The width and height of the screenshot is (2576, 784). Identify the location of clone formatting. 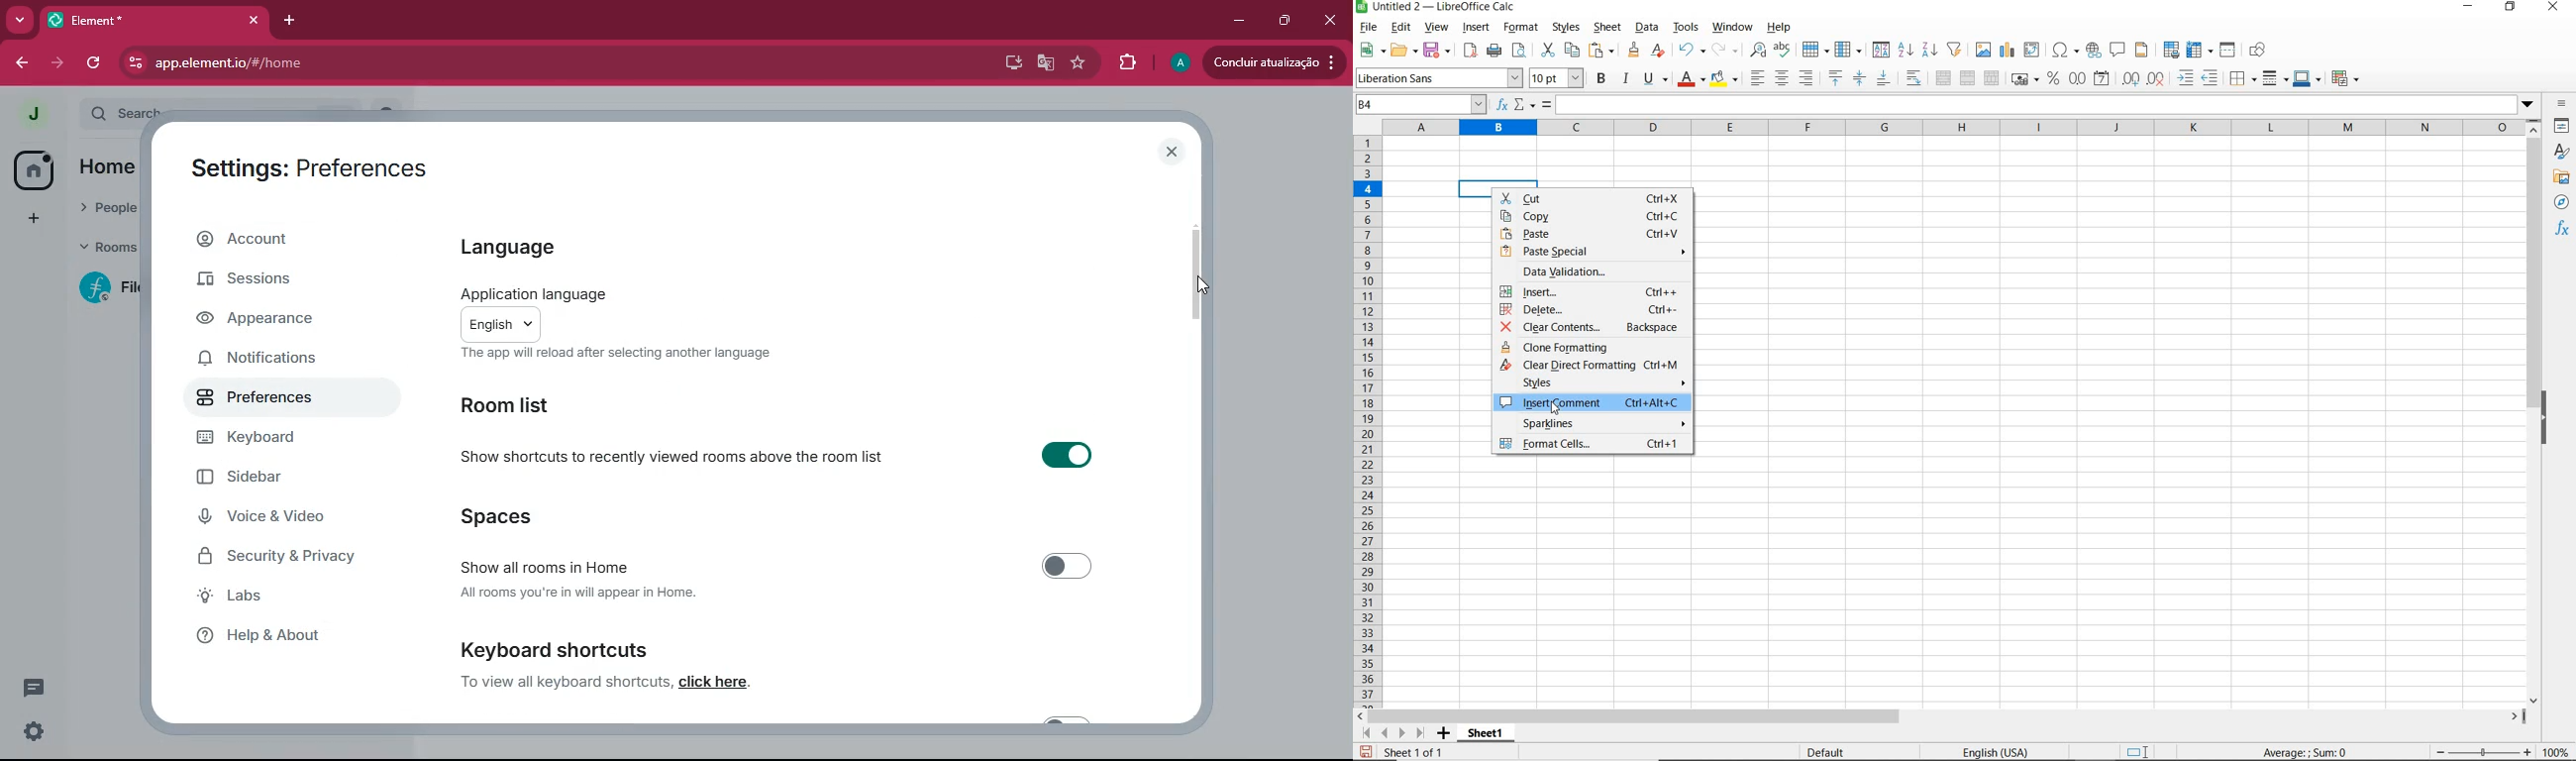
(1589, 347).